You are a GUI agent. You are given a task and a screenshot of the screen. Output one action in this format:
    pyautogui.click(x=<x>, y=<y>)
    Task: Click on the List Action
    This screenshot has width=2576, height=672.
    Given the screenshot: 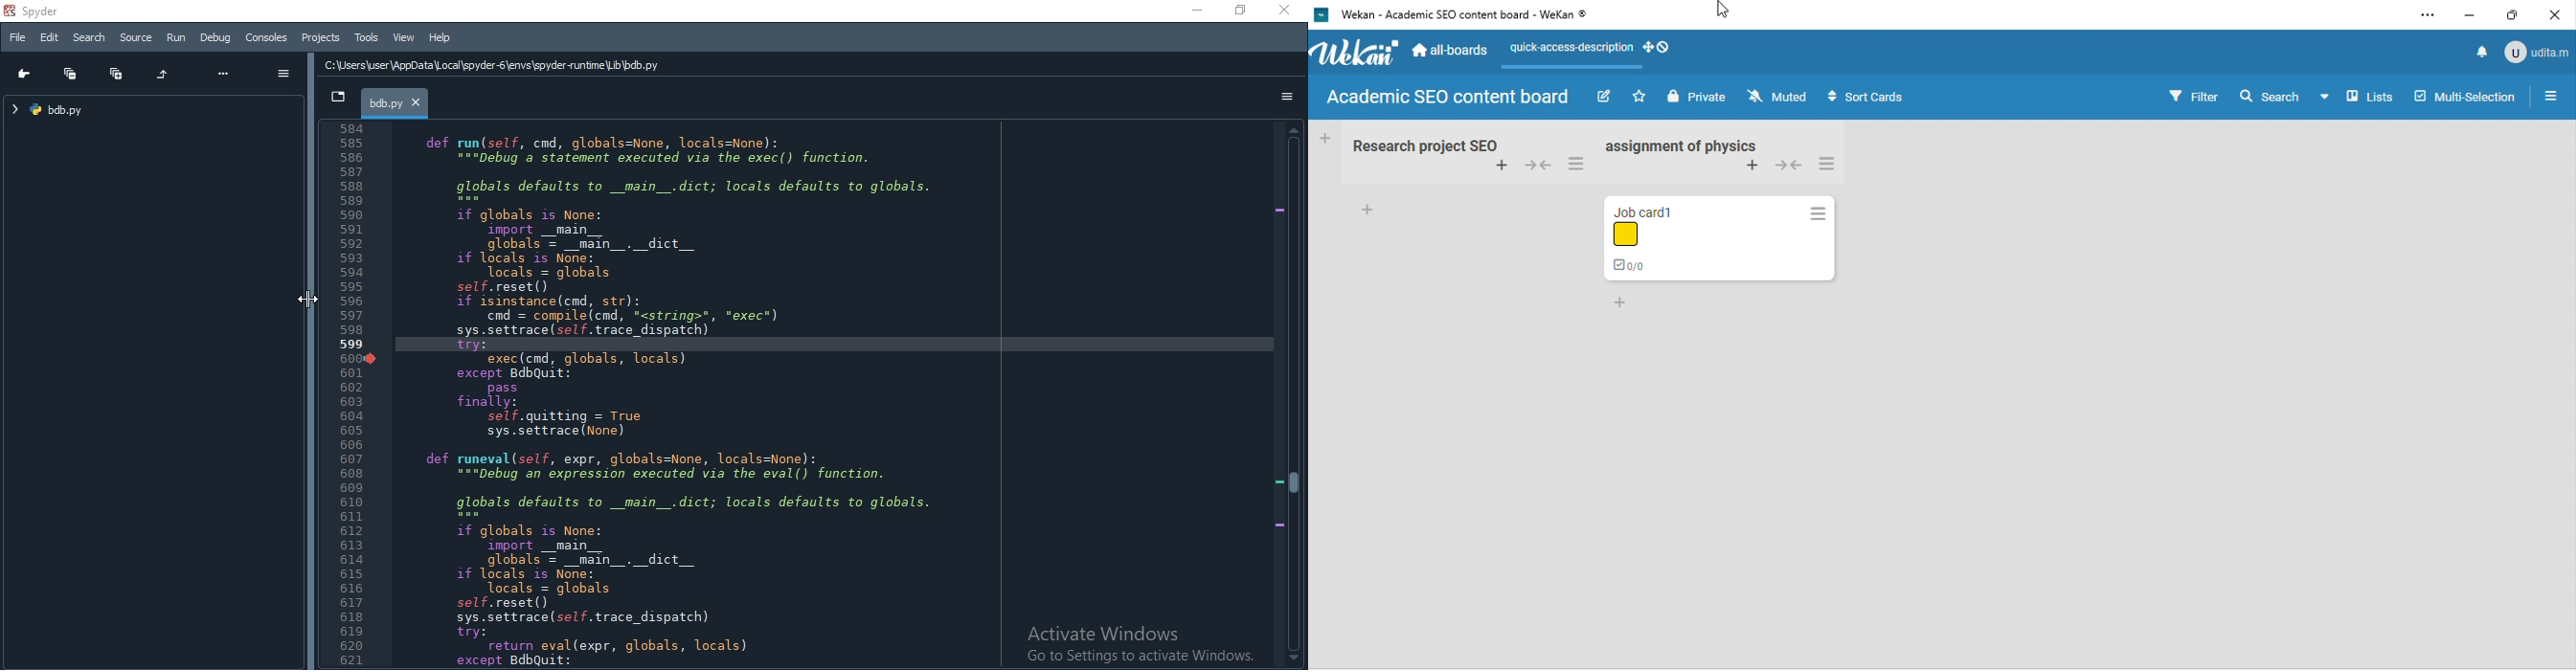 What is the action you would take?
    pyautogui.click(x=1818, y=213)
    